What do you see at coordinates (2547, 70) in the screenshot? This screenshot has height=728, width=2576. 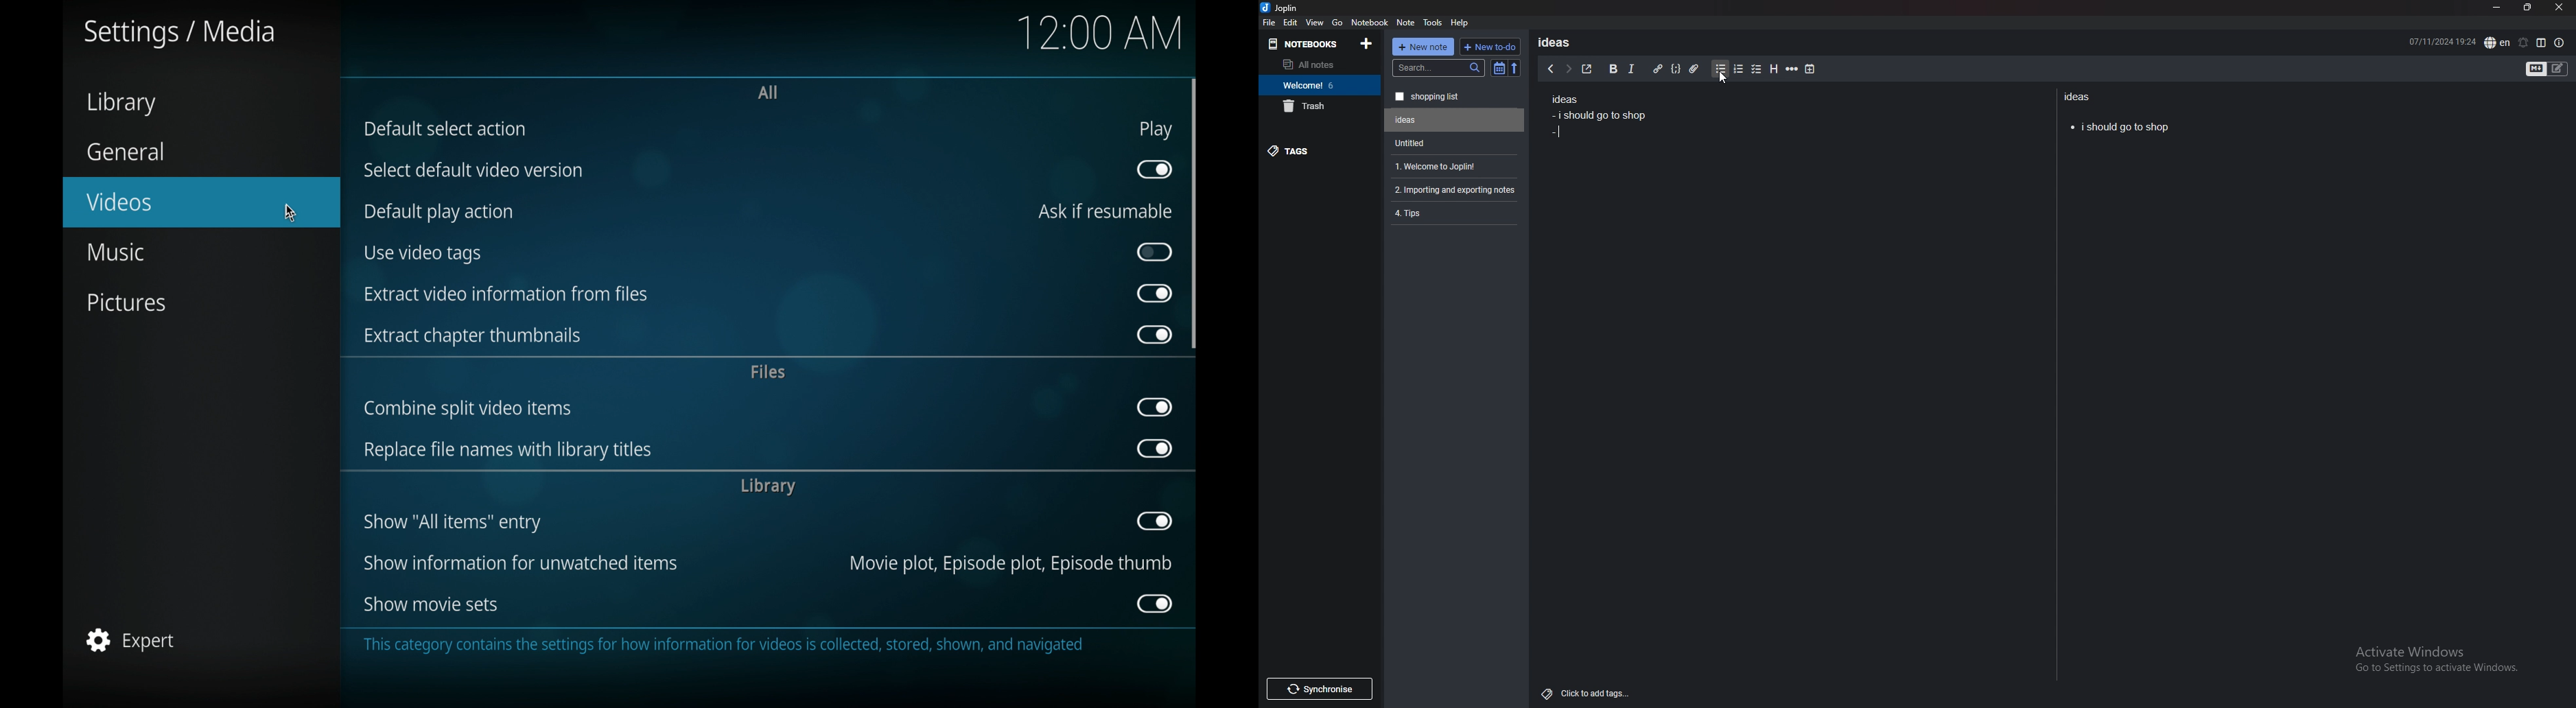 I see `toggle editors` at bounding box center [2547, 70].